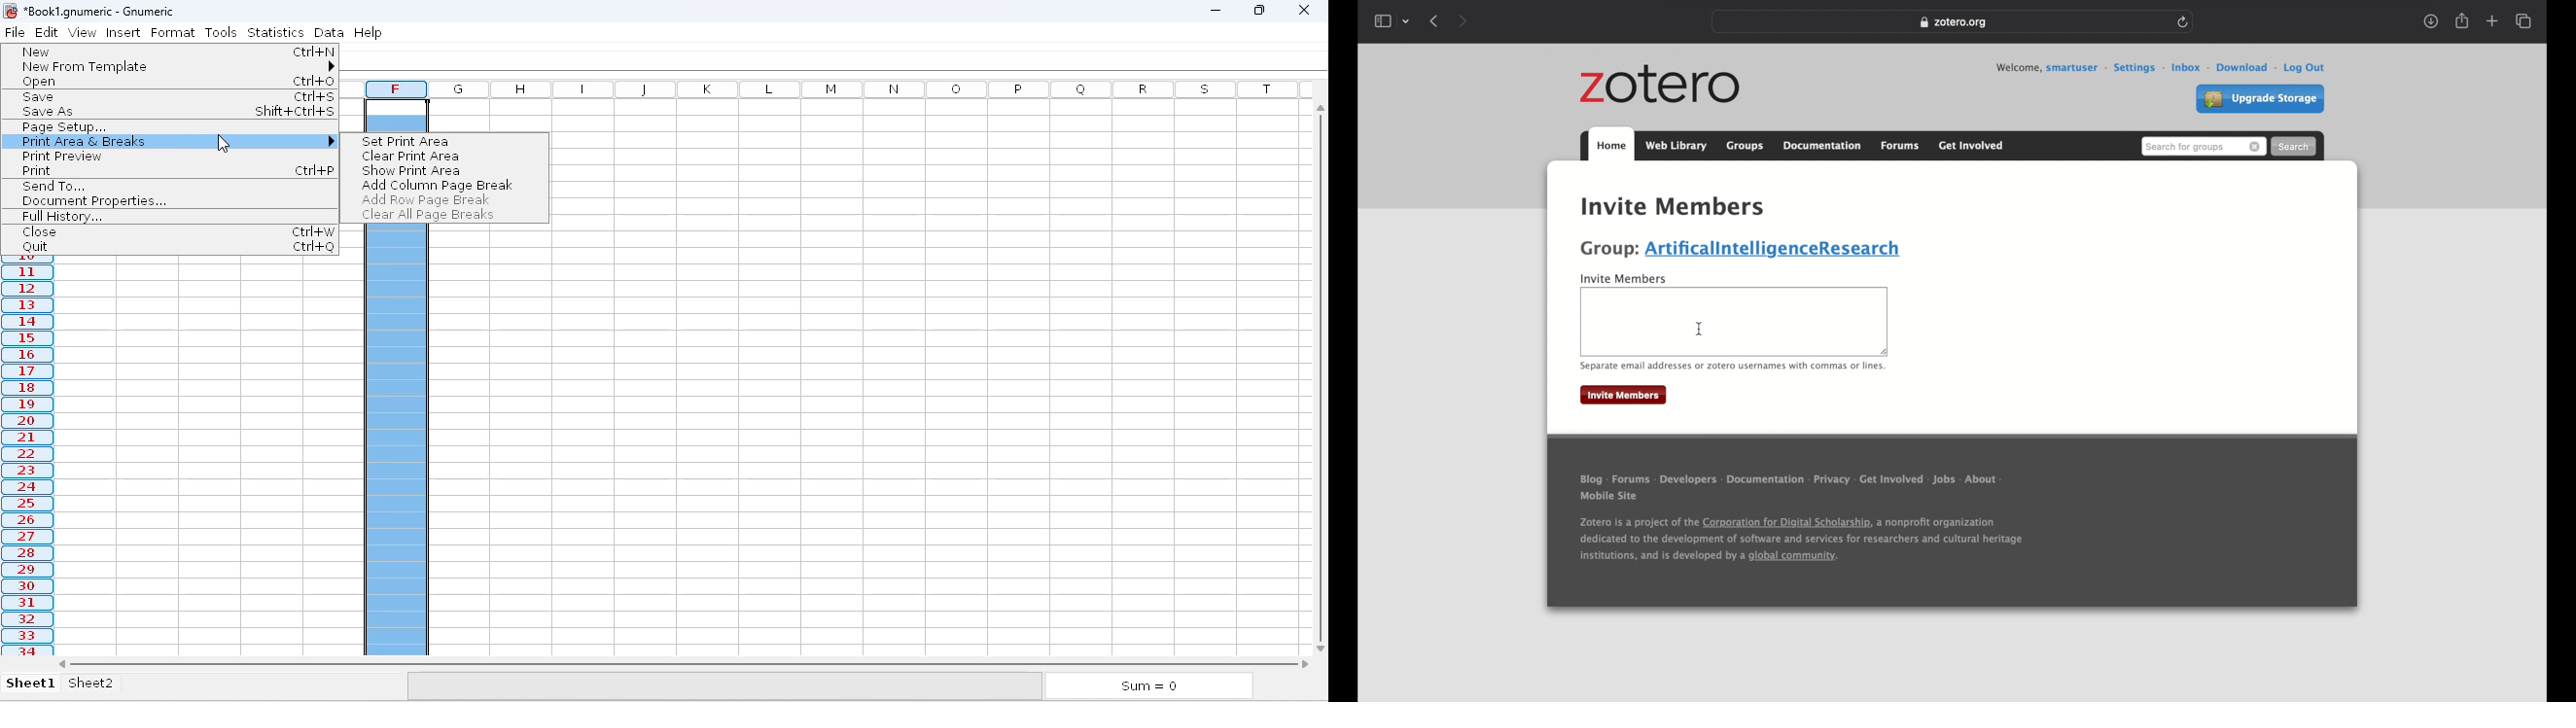  I want to click on log out, so click(2307, 68).